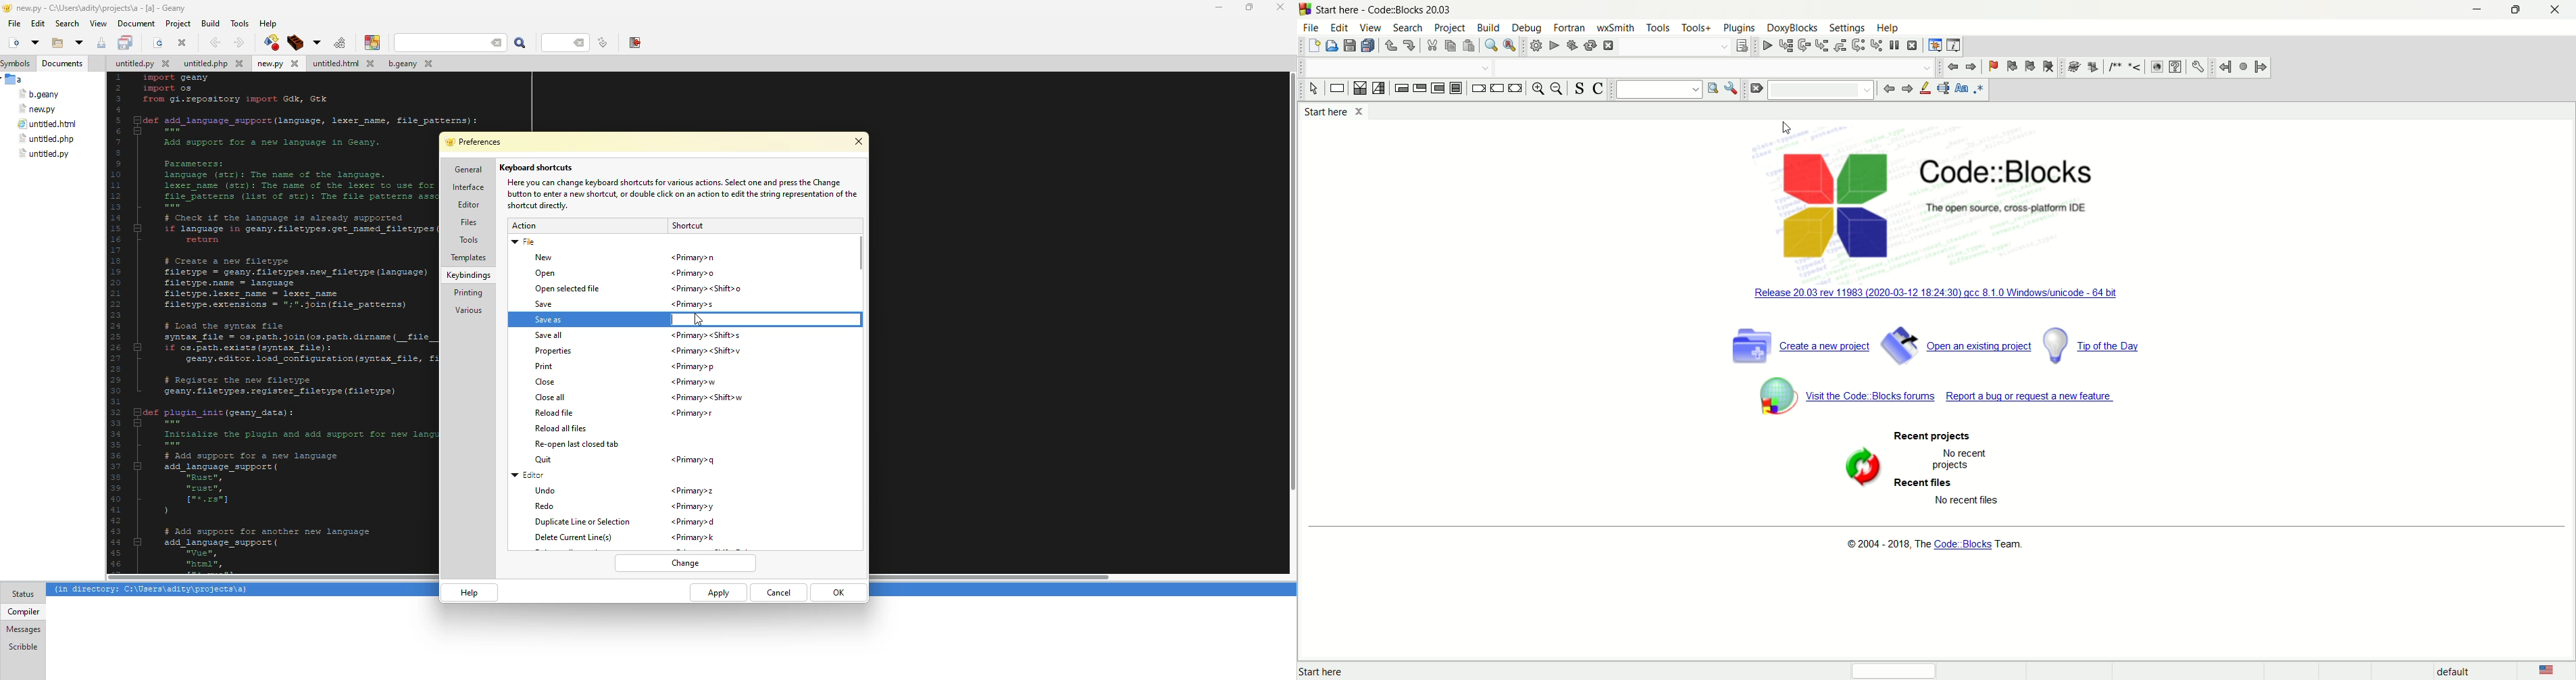 This screenshot has width=2576, height=700. I want to click on default, so click(2456, 672).